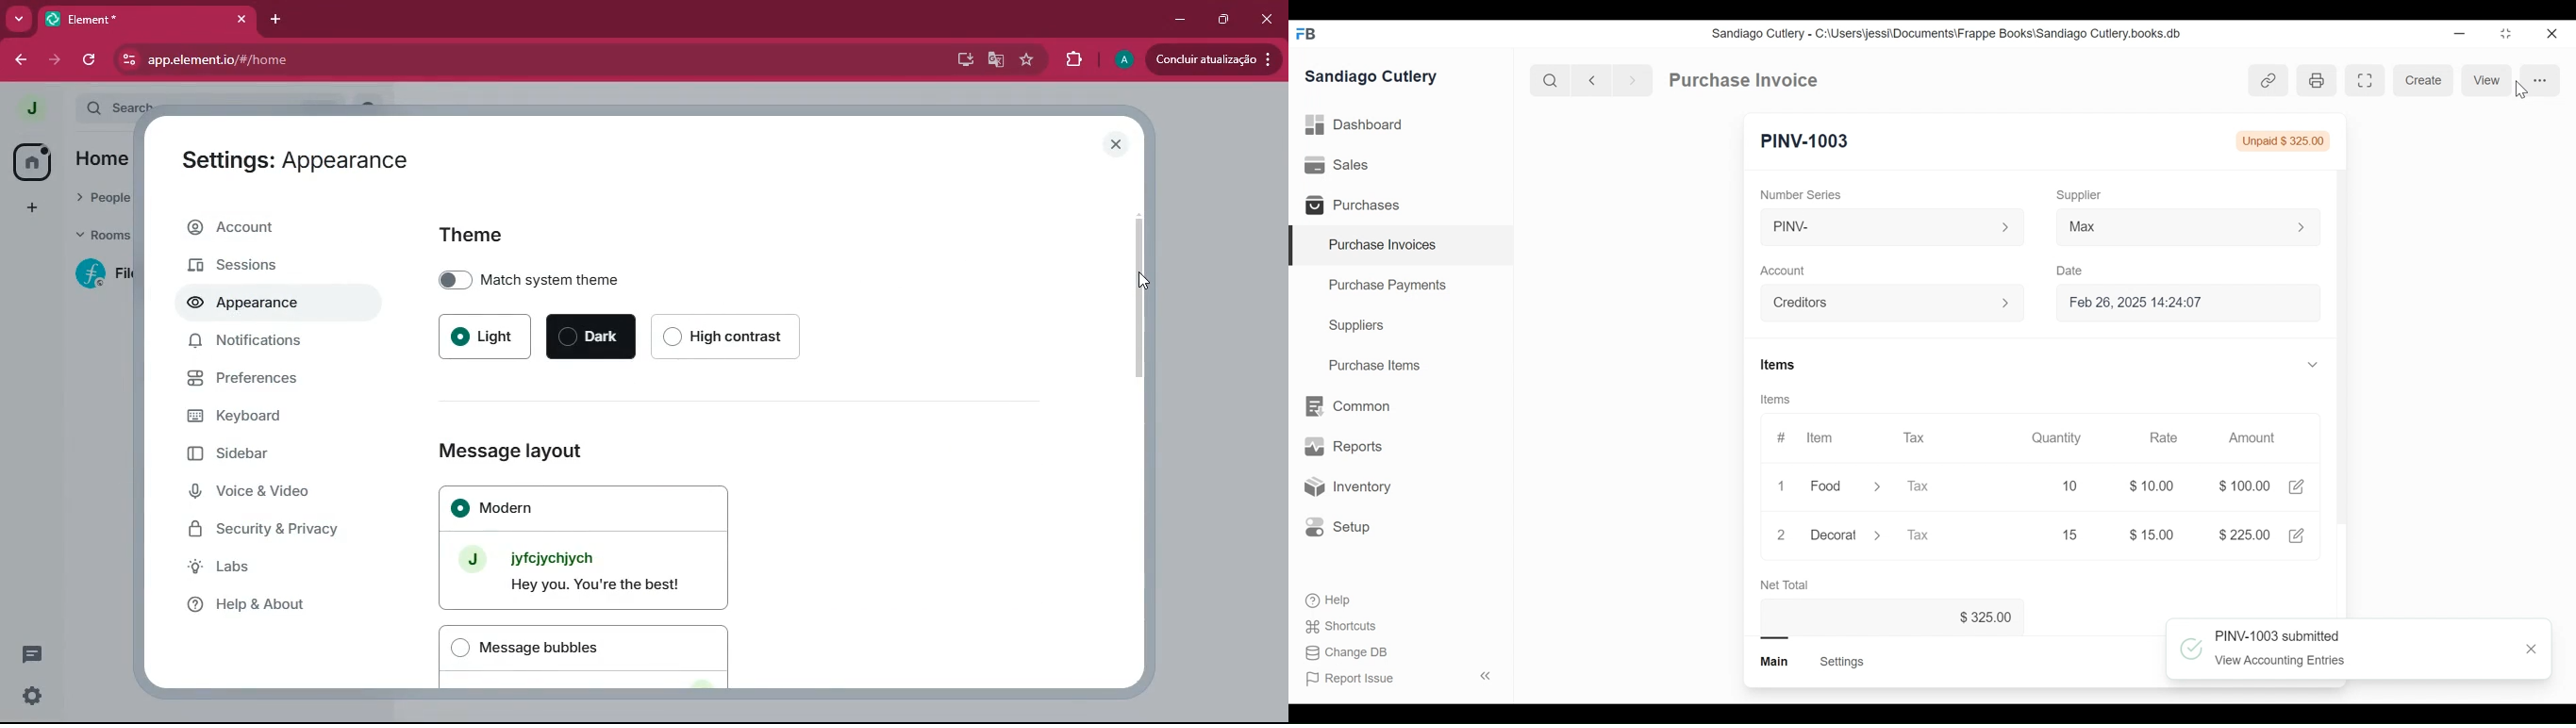  I want to click on 2, so click(1781, 535).